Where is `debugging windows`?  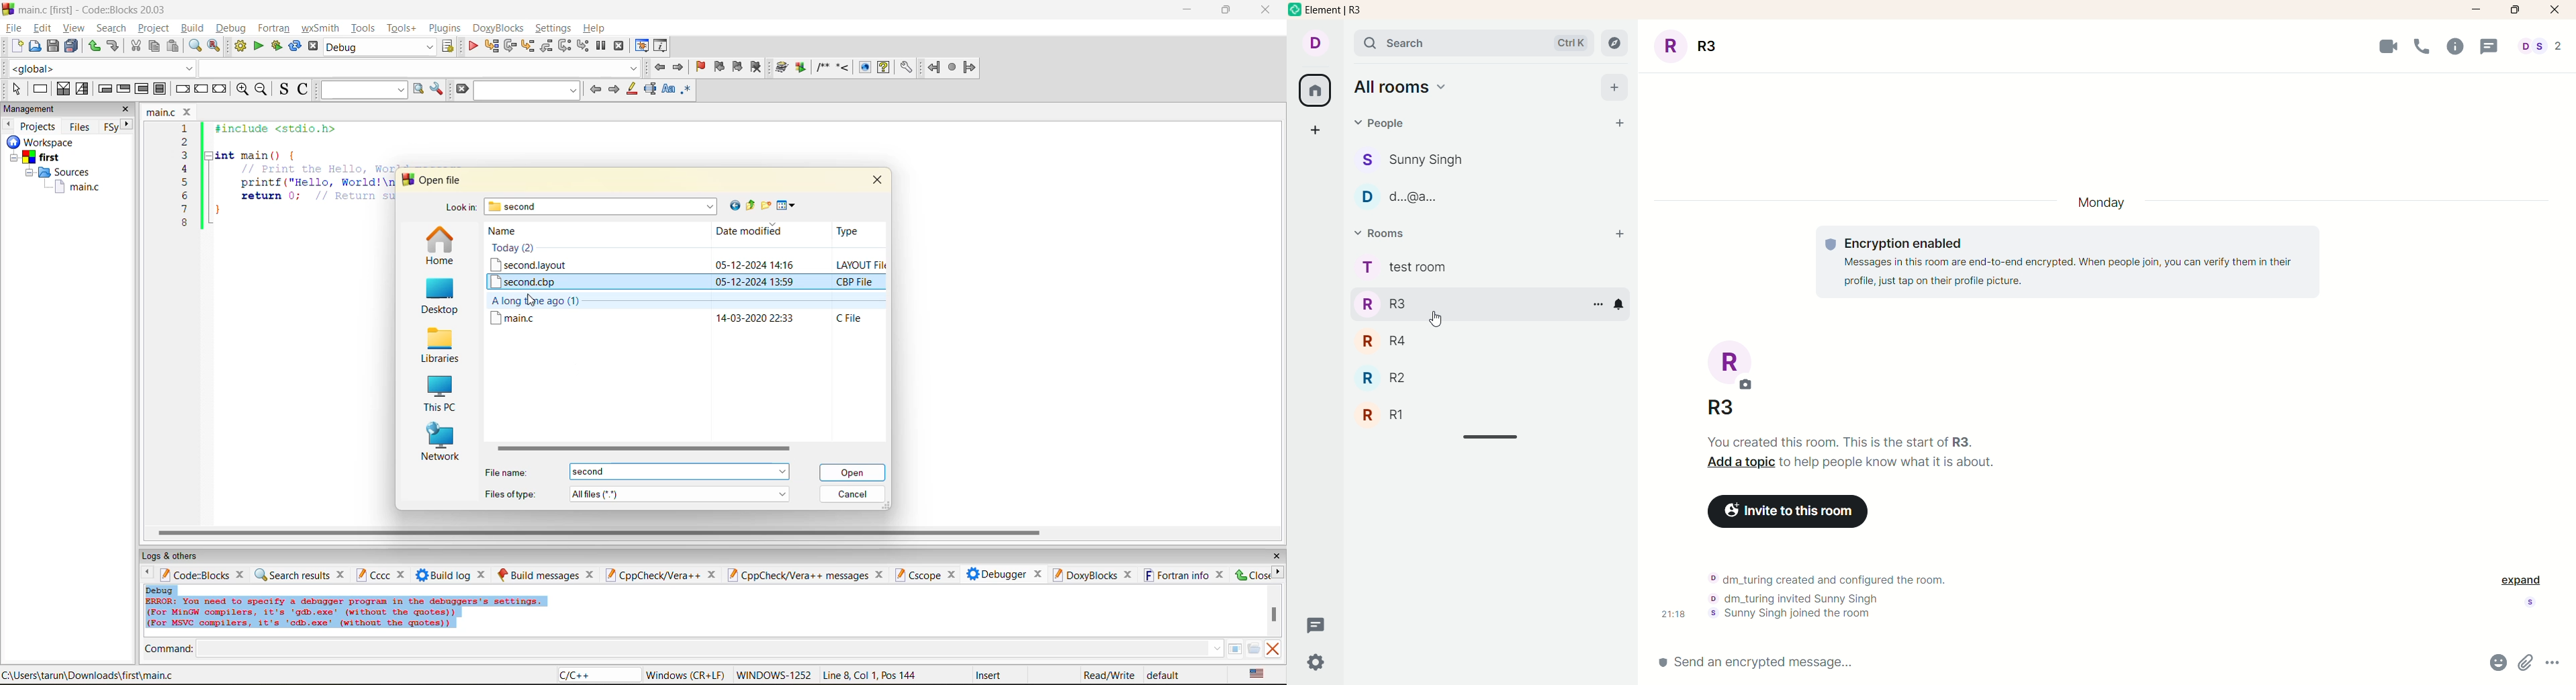 debugging windows is located at coordinates (642, 47).